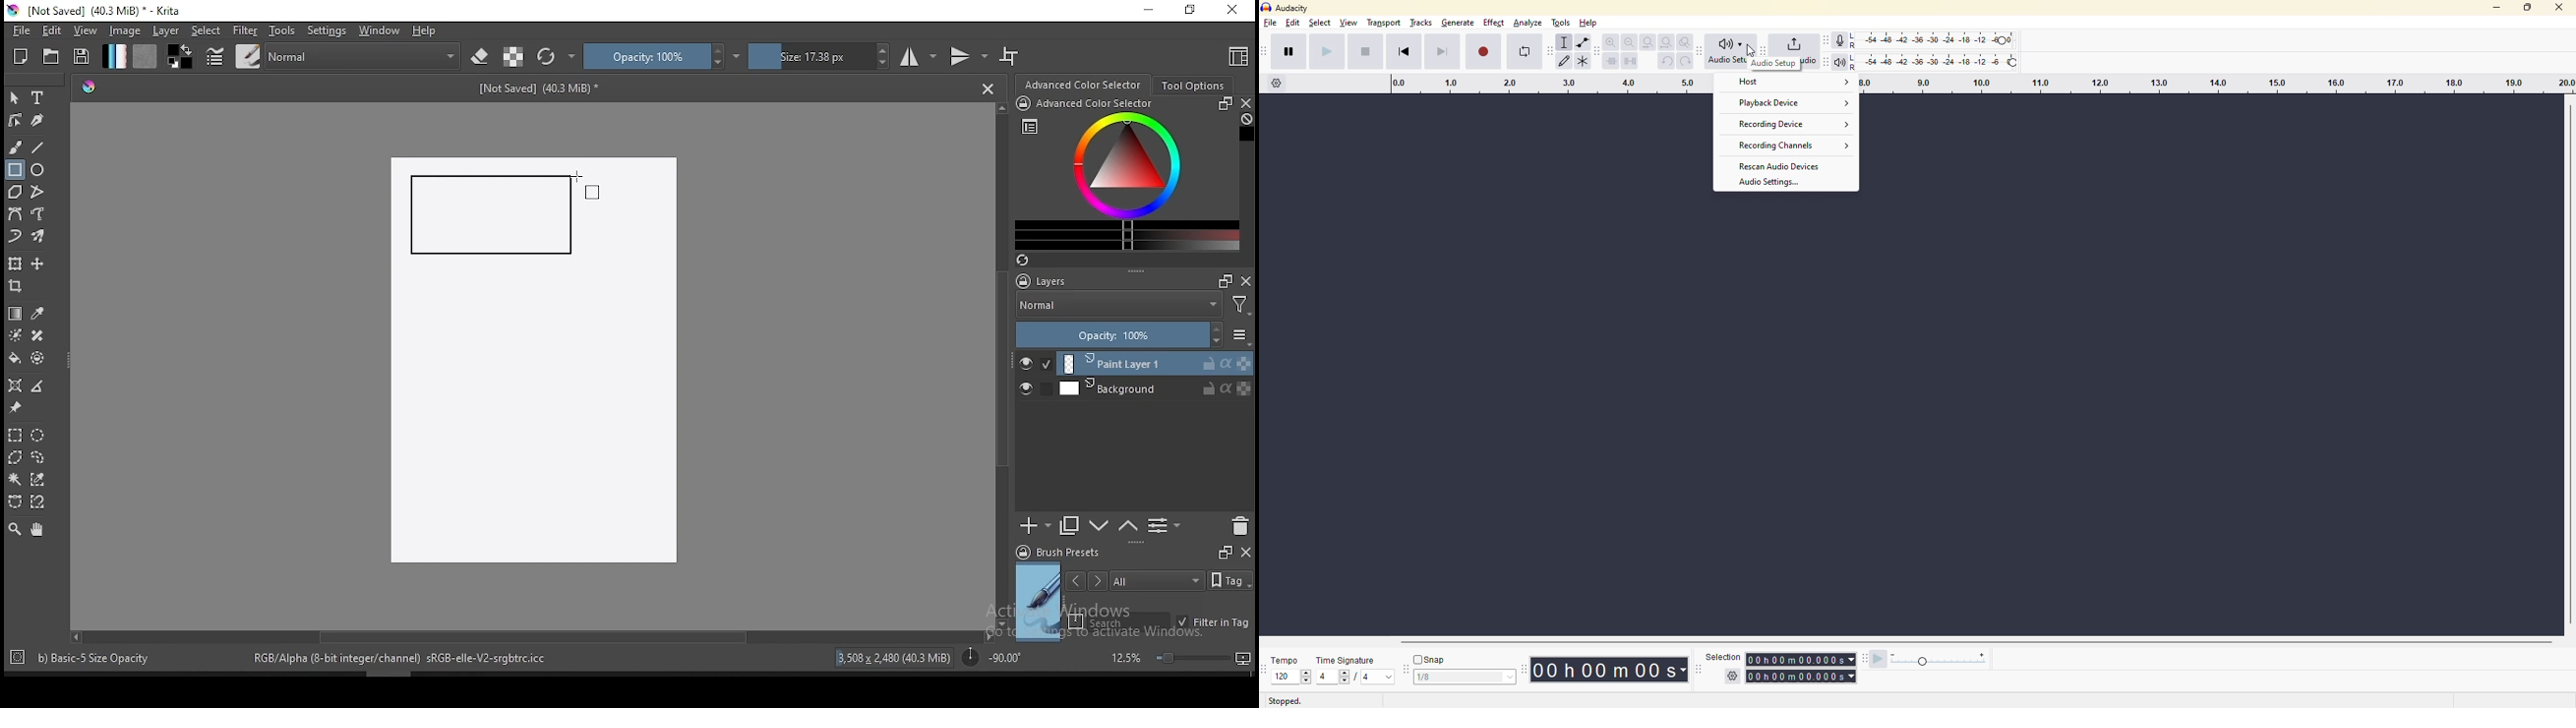 This screenshot has width=2576, height=728. What do you see at coordinates (1609, 60) in the screenshot?
I see `setting` at bounding box center [1609, 60].